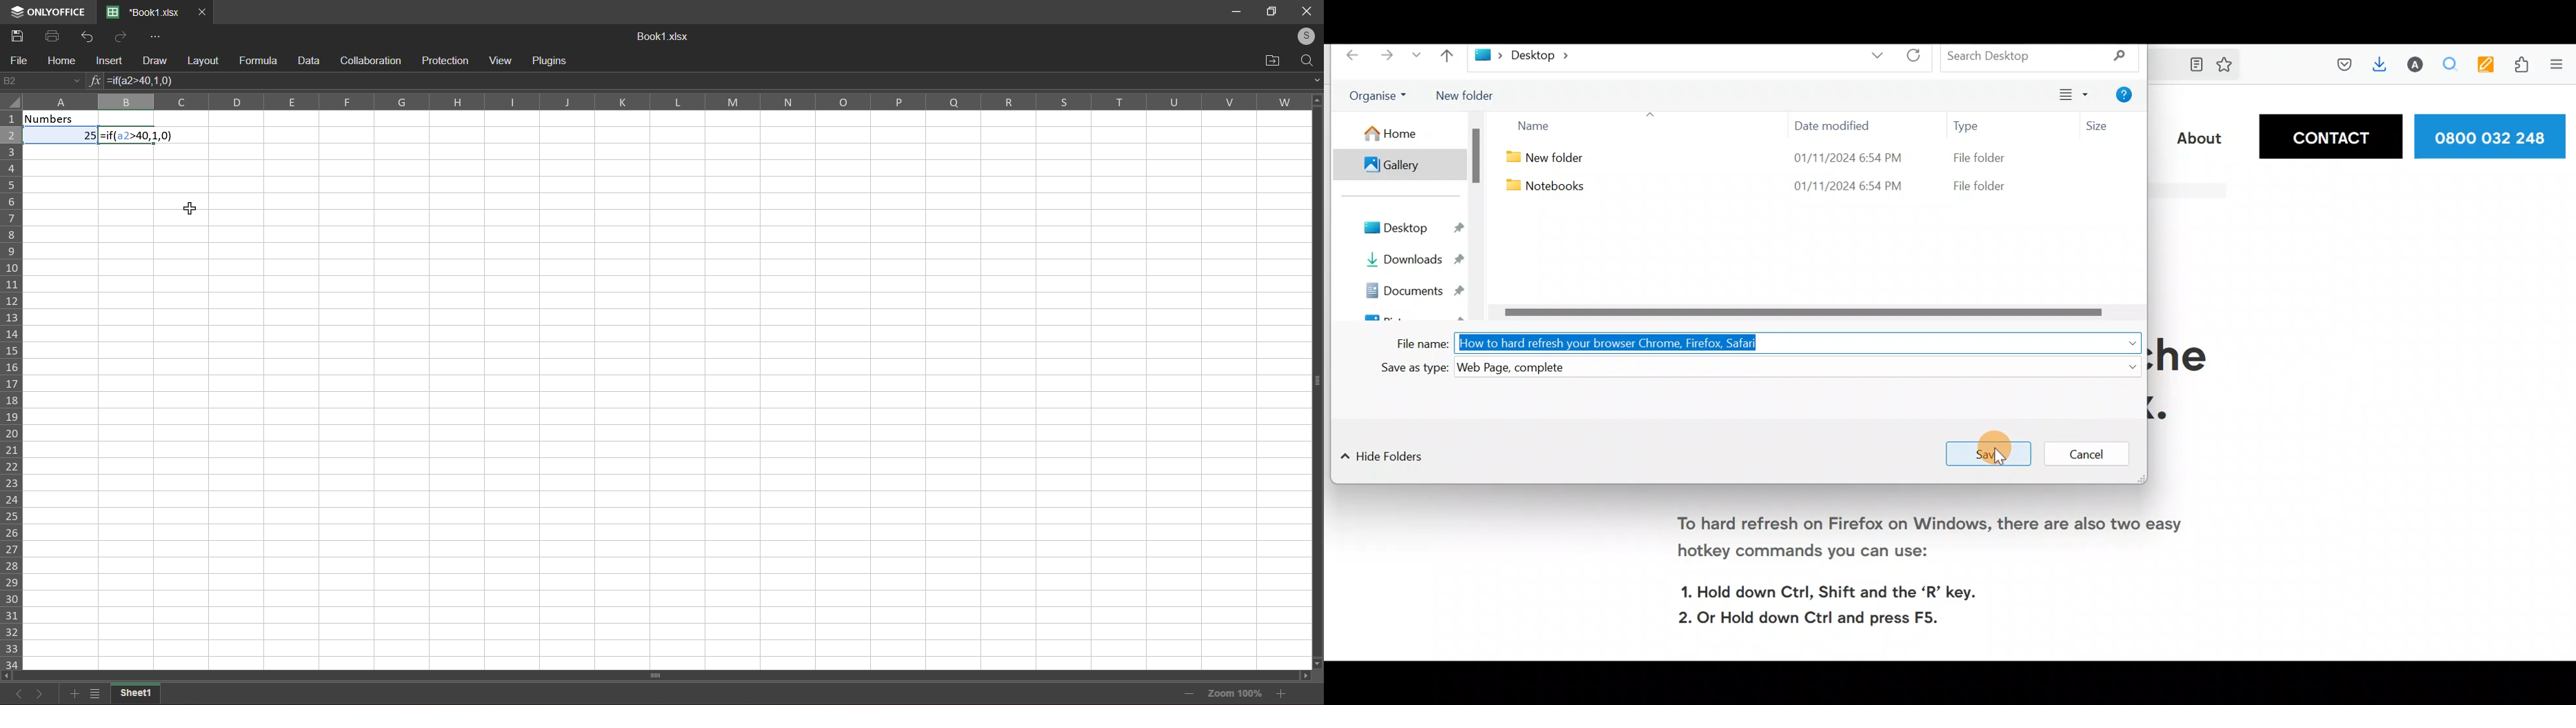  What do you see at coordinates (1972, 129) in the screenshot?
I see `Type` at bounding box center [1972, 129].